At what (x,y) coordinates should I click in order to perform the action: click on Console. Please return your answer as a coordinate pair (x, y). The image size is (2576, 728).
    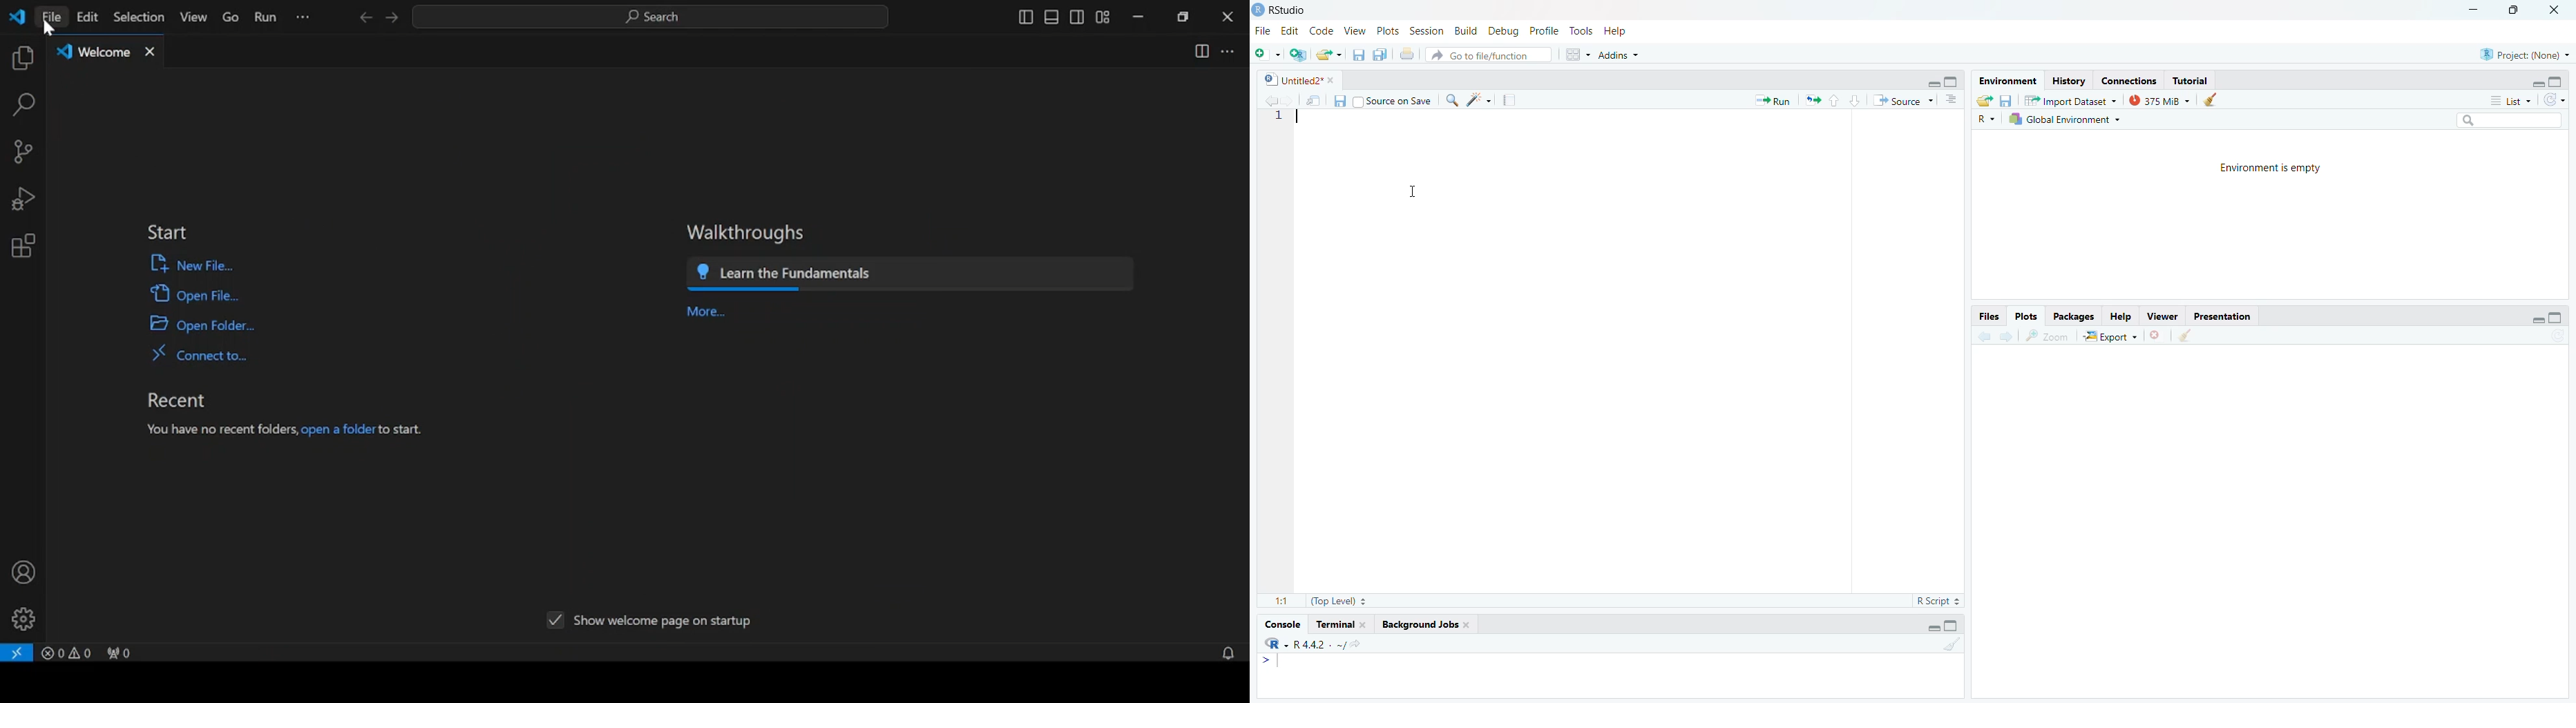
    Looking at the image, I should click on (1281, 625).